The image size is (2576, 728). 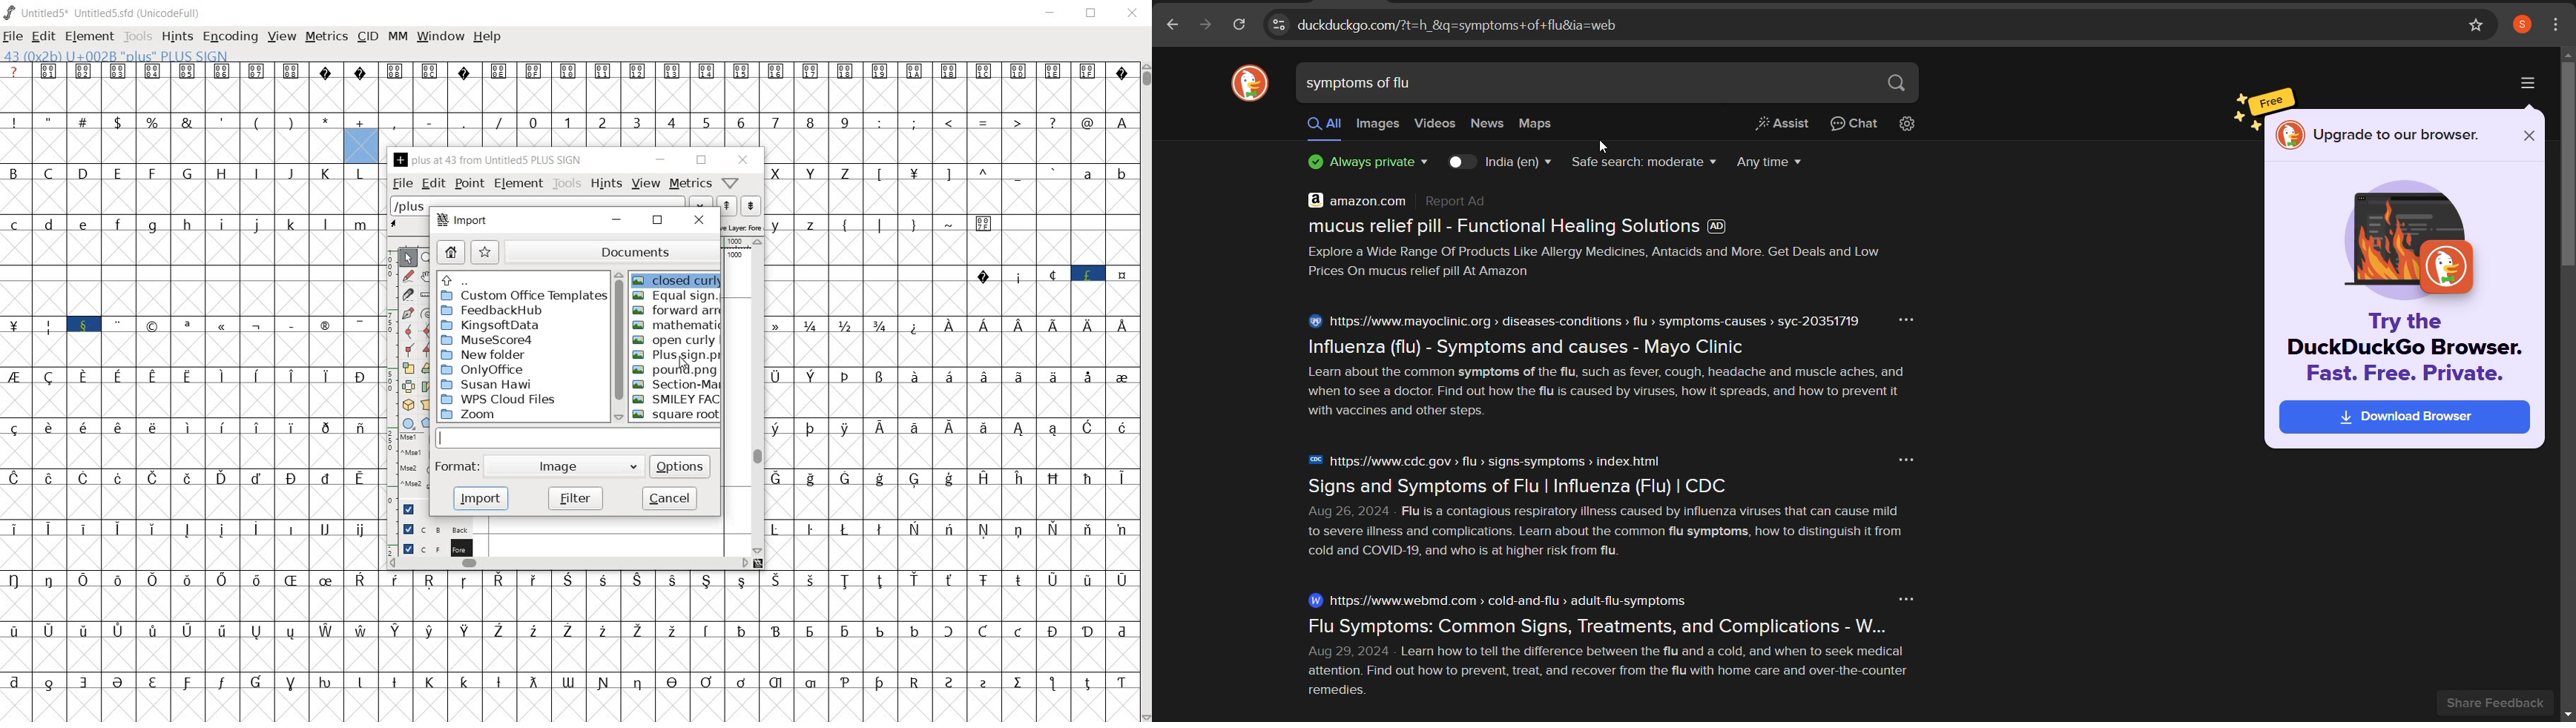 I want to click on hints, so click(x=607, y=185).